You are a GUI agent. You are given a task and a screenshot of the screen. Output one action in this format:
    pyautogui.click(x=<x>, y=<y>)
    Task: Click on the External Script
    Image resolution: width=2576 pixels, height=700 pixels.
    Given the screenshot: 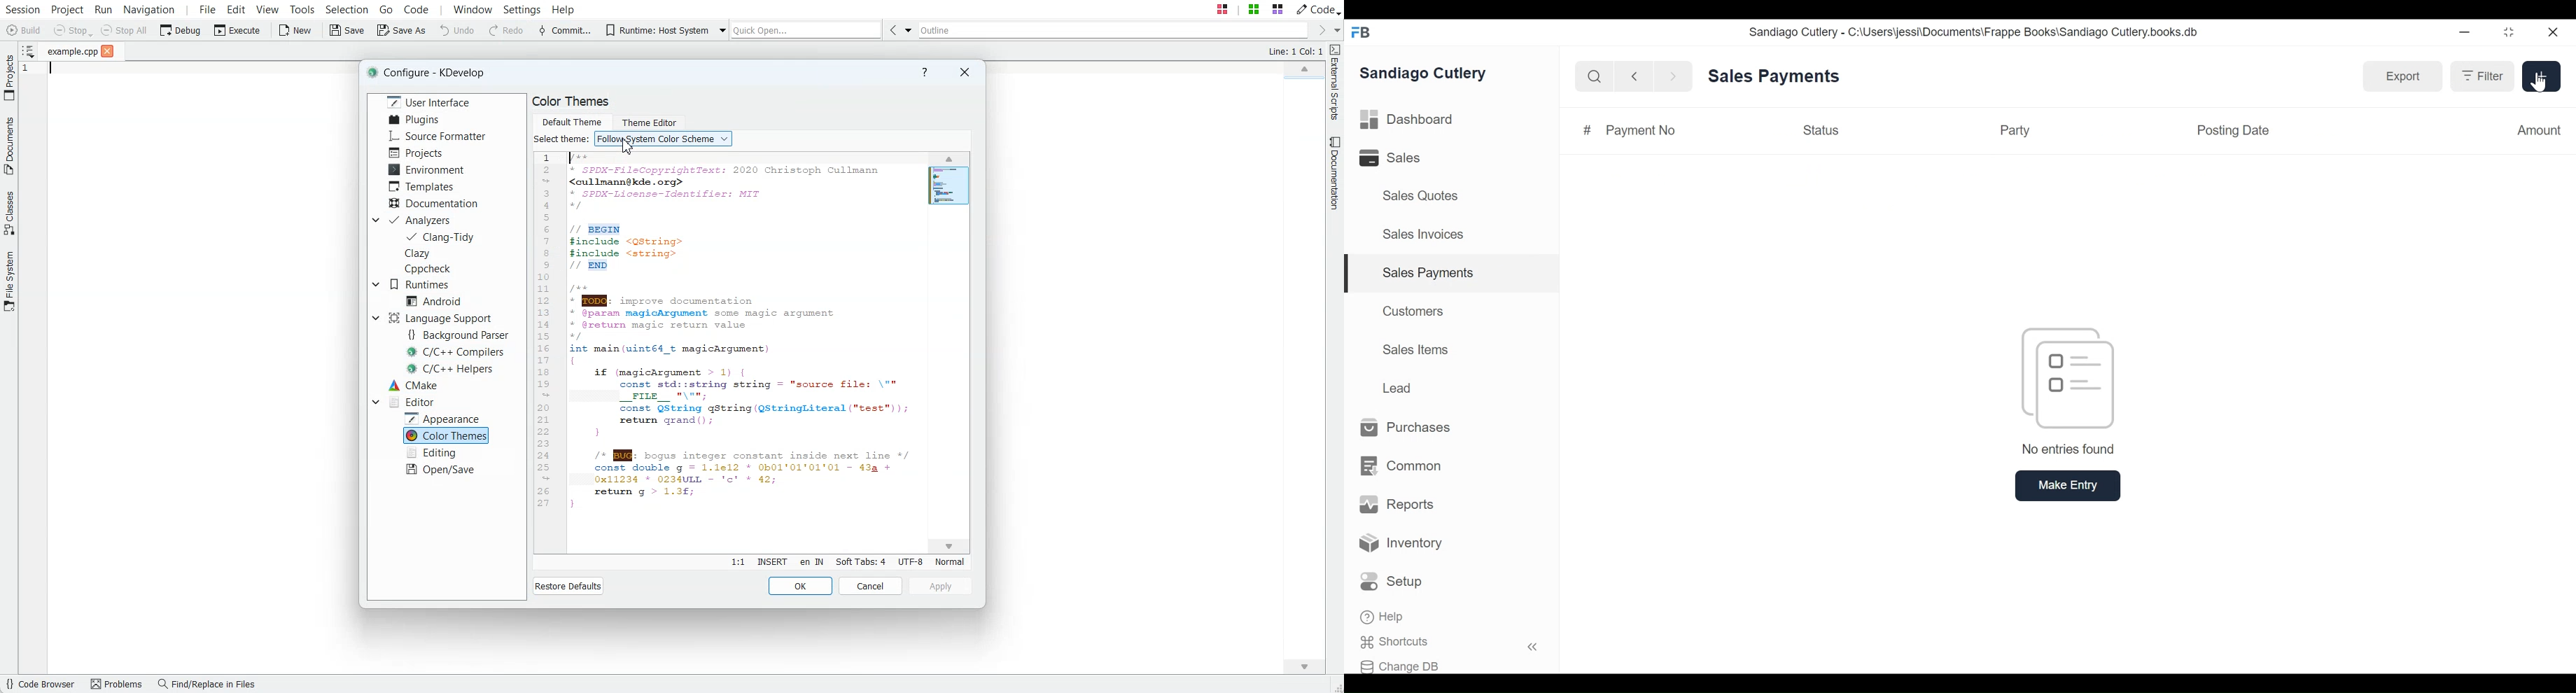 What is the action you would take?
    pyautogui.click(x=1336, y=83)
    